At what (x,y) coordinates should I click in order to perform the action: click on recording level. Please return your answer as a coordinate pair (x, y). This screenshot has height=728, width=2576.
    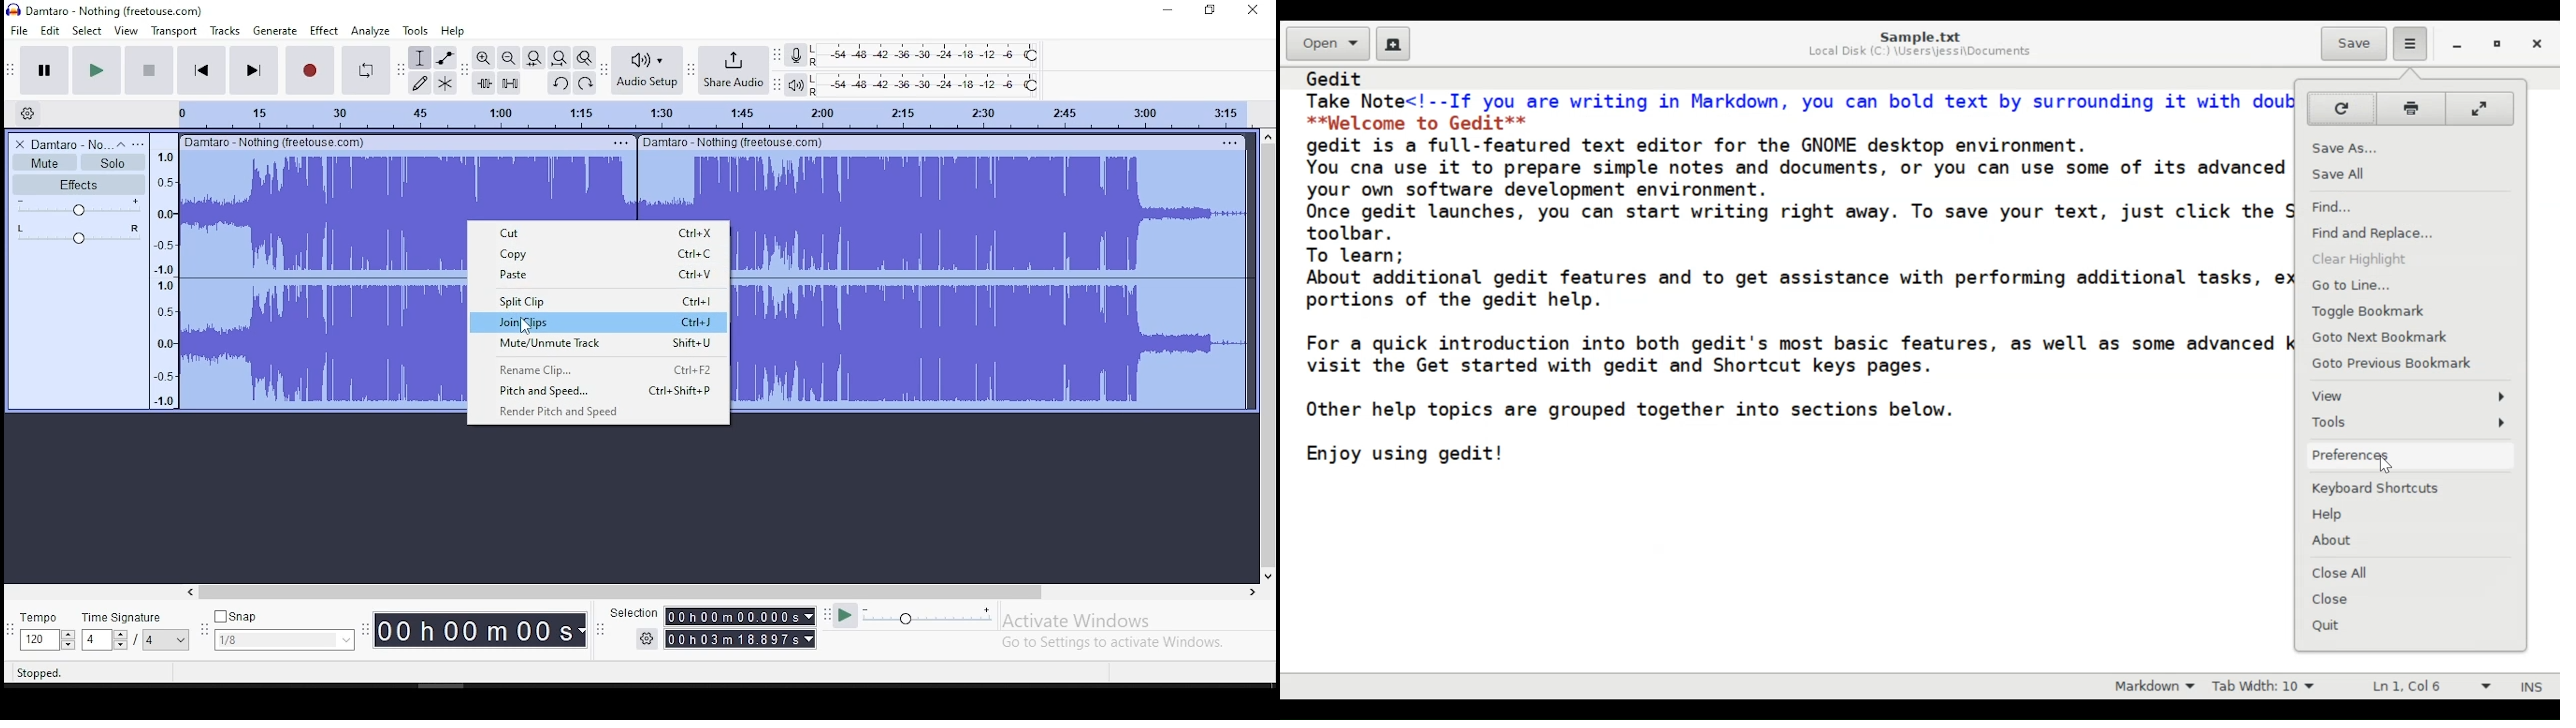
    Looking at the image, I should click on (925, 55).